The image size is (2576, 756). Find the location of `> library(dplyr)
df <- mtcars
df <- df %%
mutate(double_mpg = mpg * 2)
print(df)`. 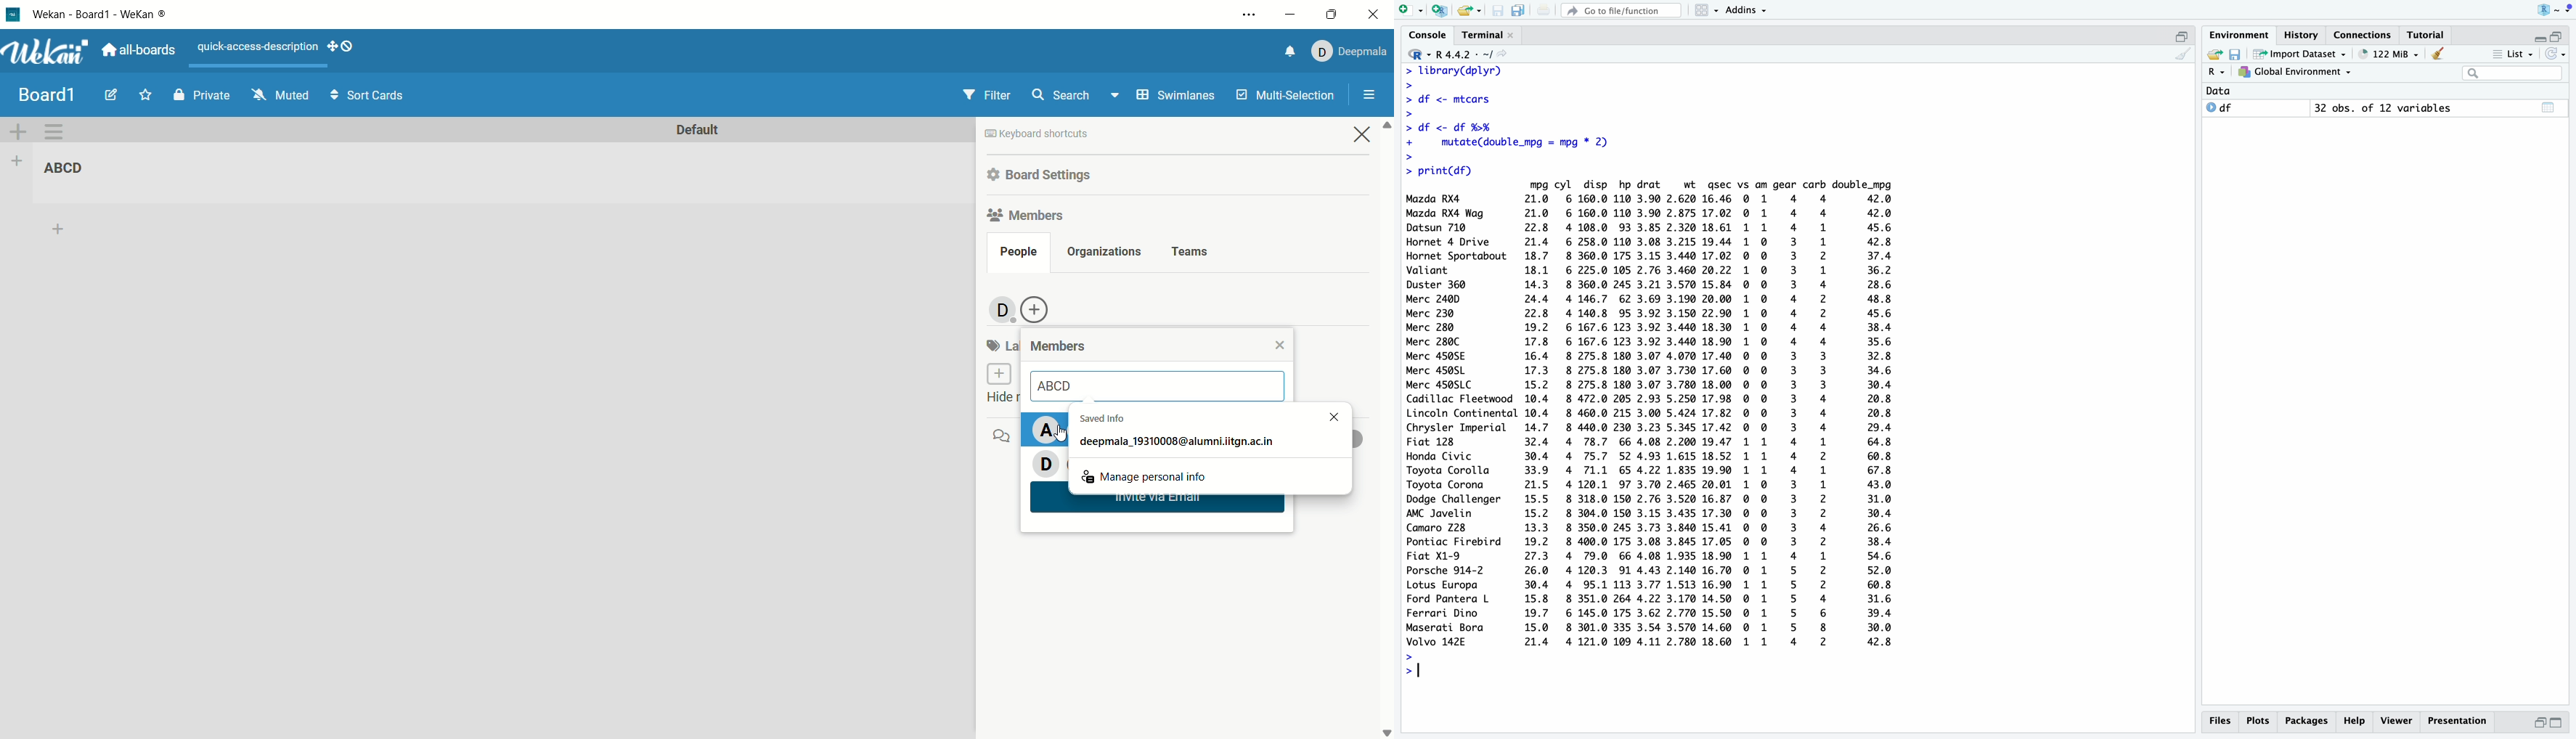

> library(dplyr)
df <- mtcars
df <- df %%
mutate(double_mpg = mpg * 2)
print(df) is located at coordinates (1509, 121).